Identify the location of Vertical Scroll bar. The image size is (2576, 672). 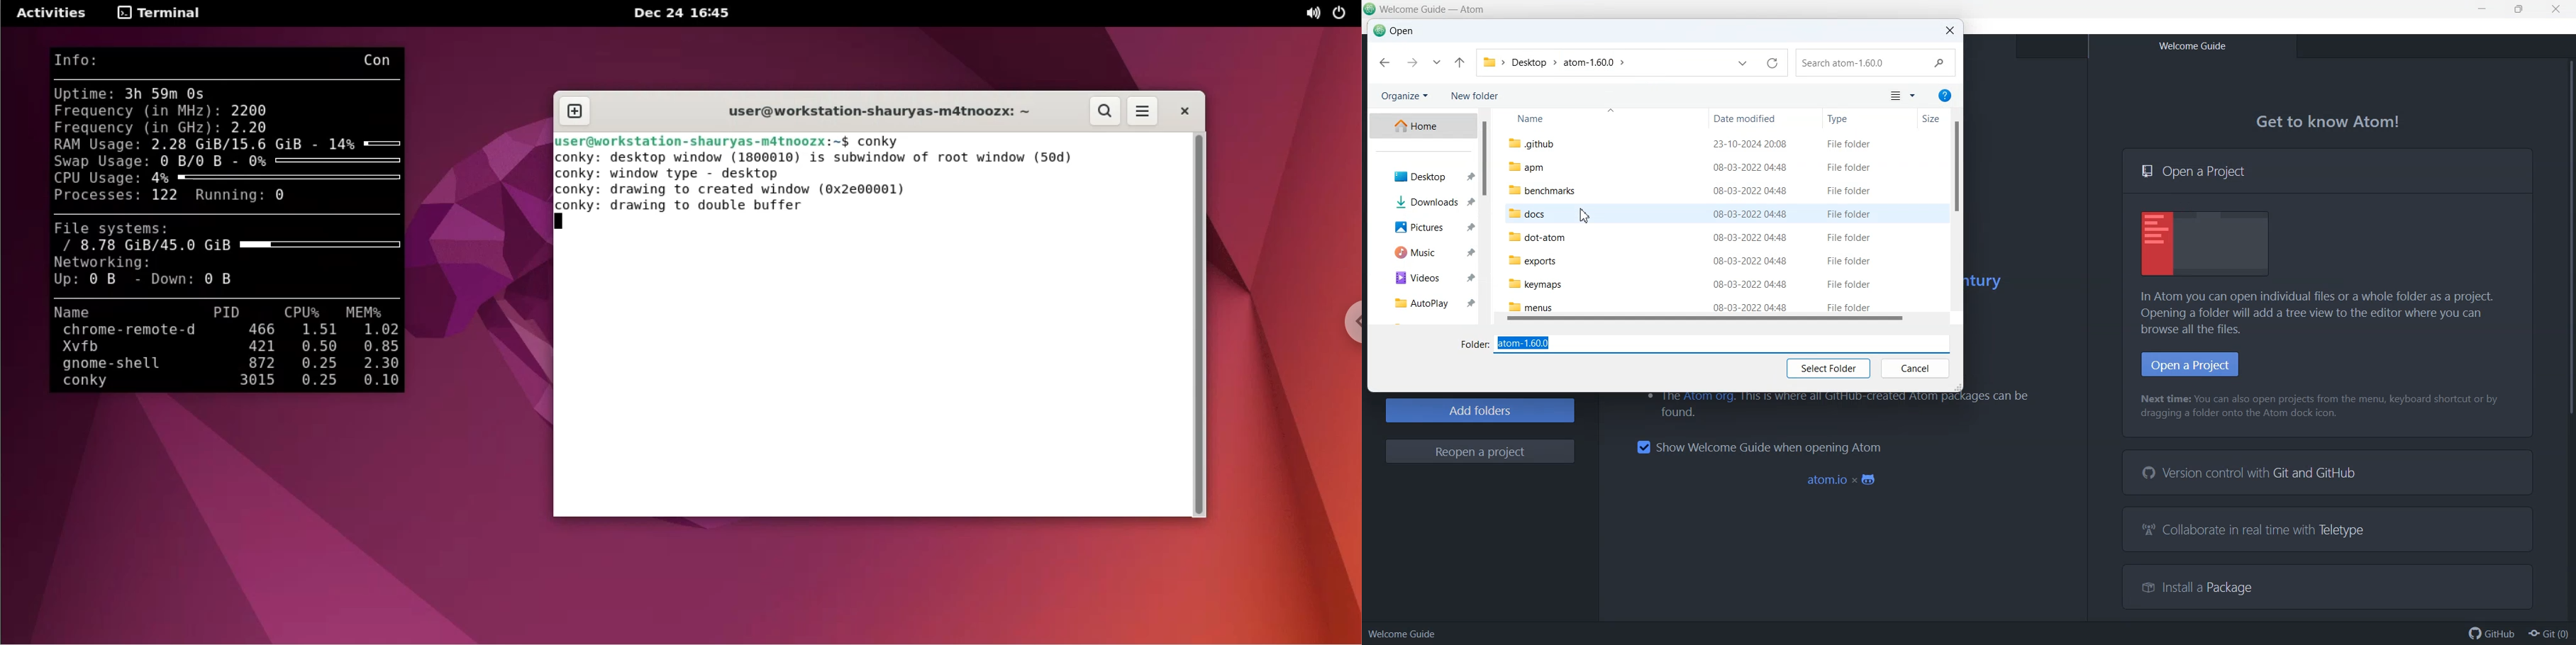
(1484, 216).